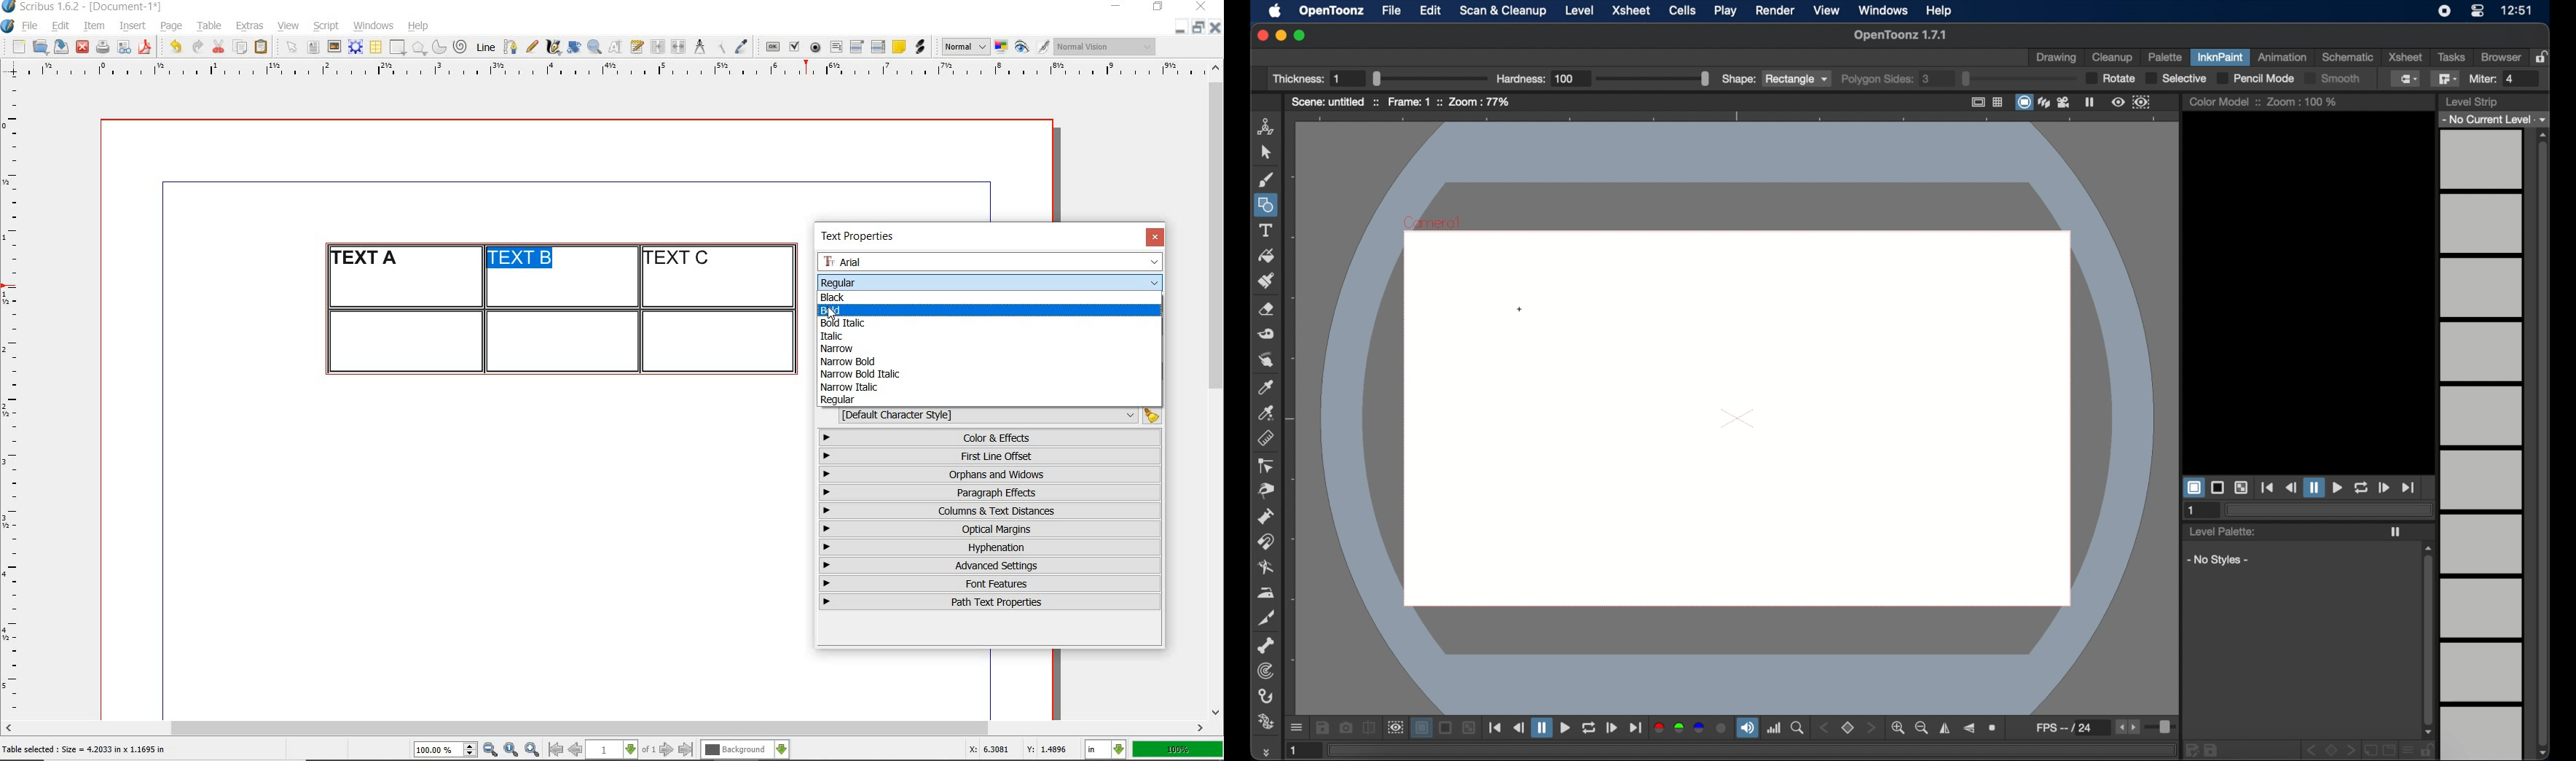 This screenshot has width=2576, height=784. I want to click on xsheet, so click(1633, 11).